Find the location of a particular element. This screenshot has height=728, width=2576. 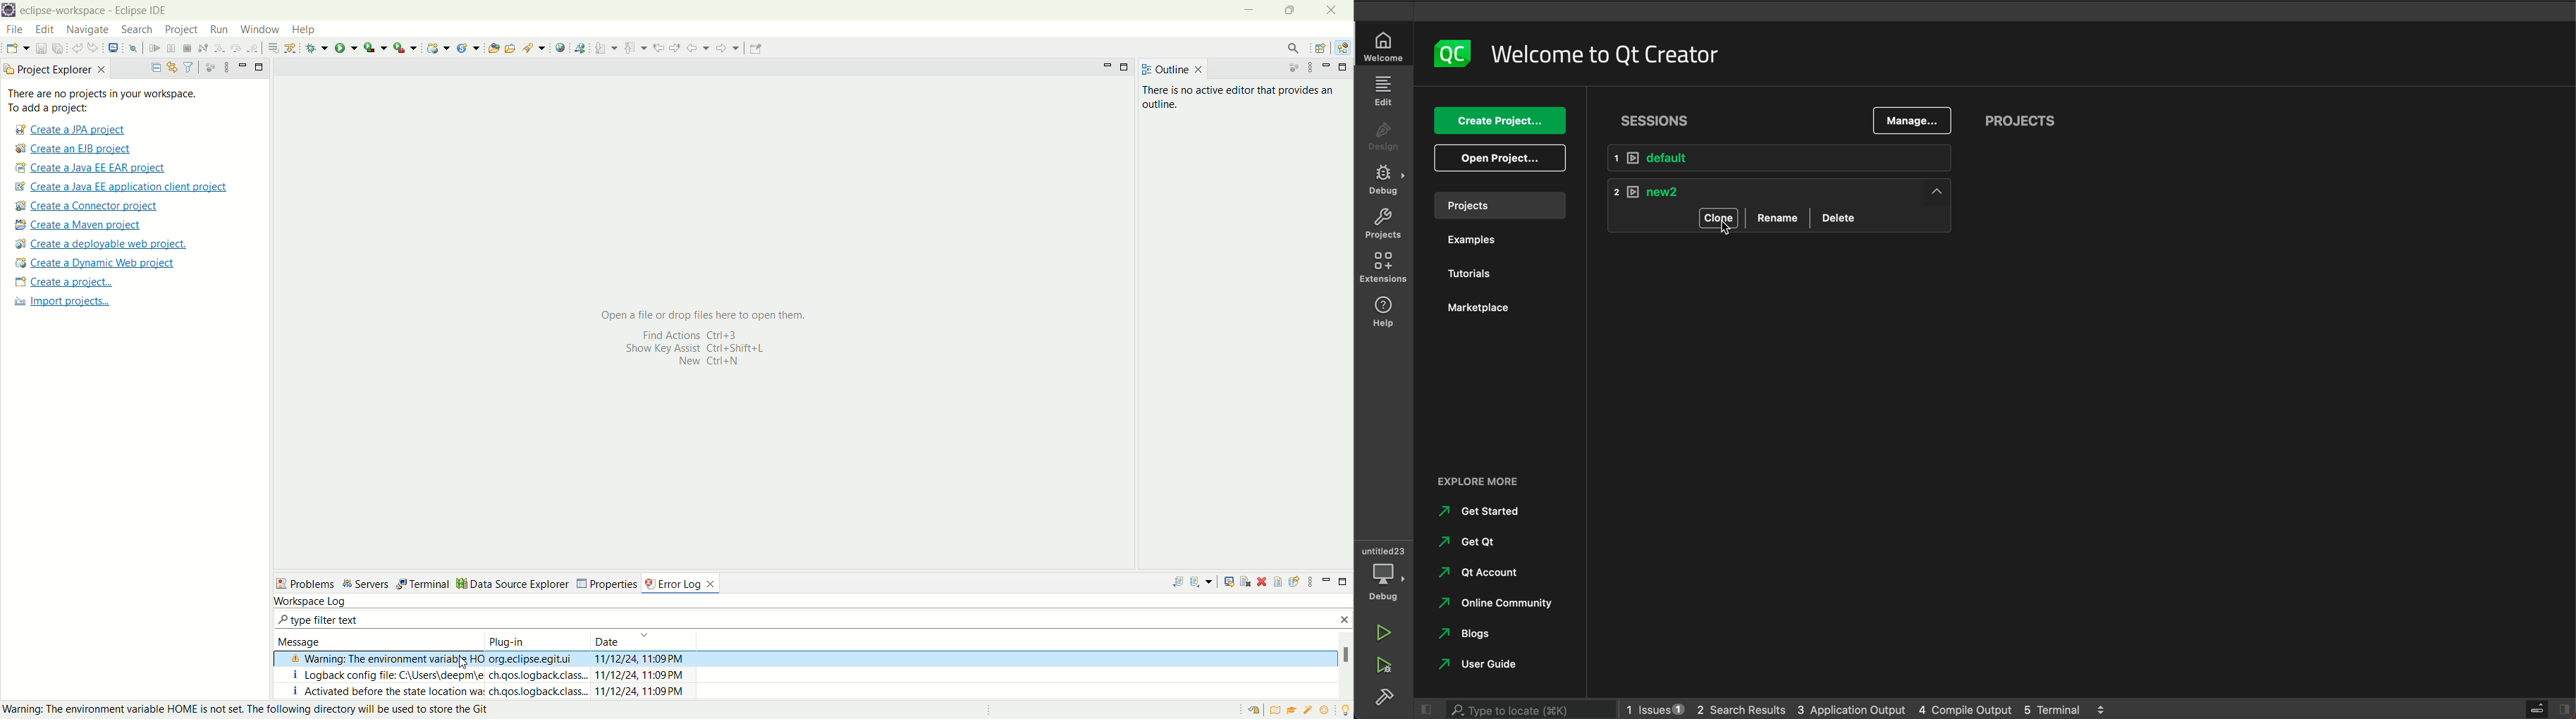

step into is located at coordinates (217, 49).